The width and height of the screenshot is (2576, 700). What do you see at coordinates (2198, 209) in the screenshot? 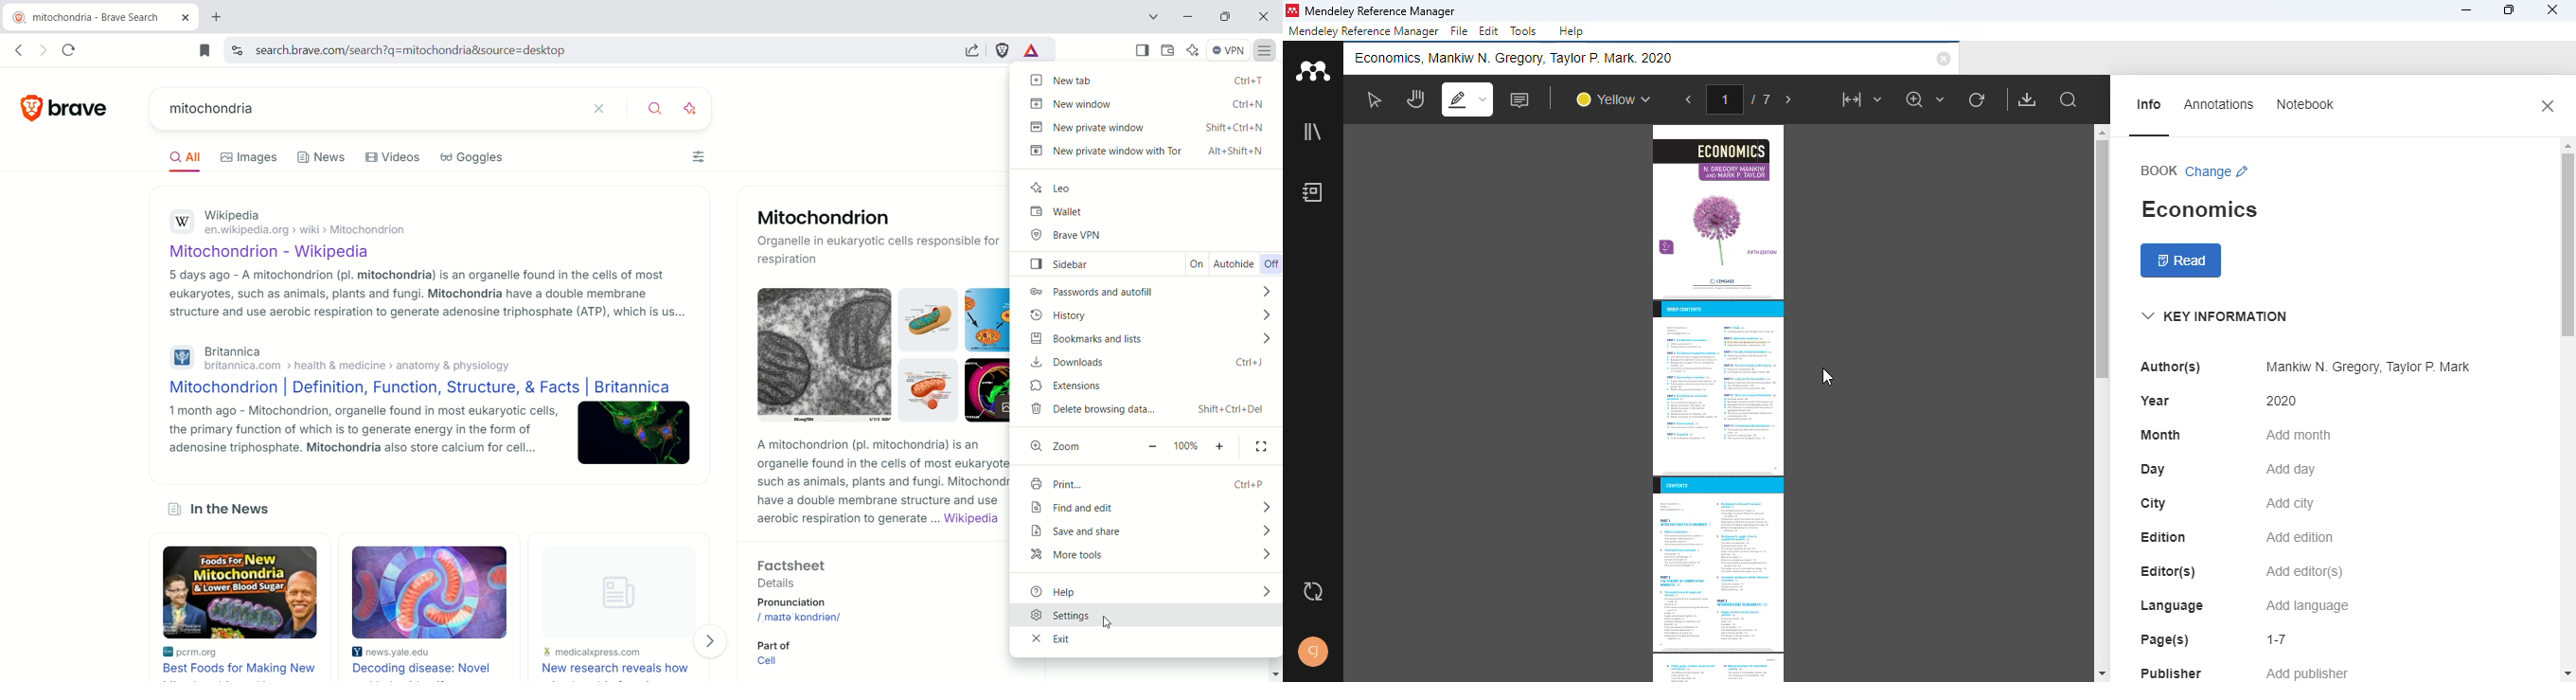
I see `economics` at bounding box center [2198, 209].